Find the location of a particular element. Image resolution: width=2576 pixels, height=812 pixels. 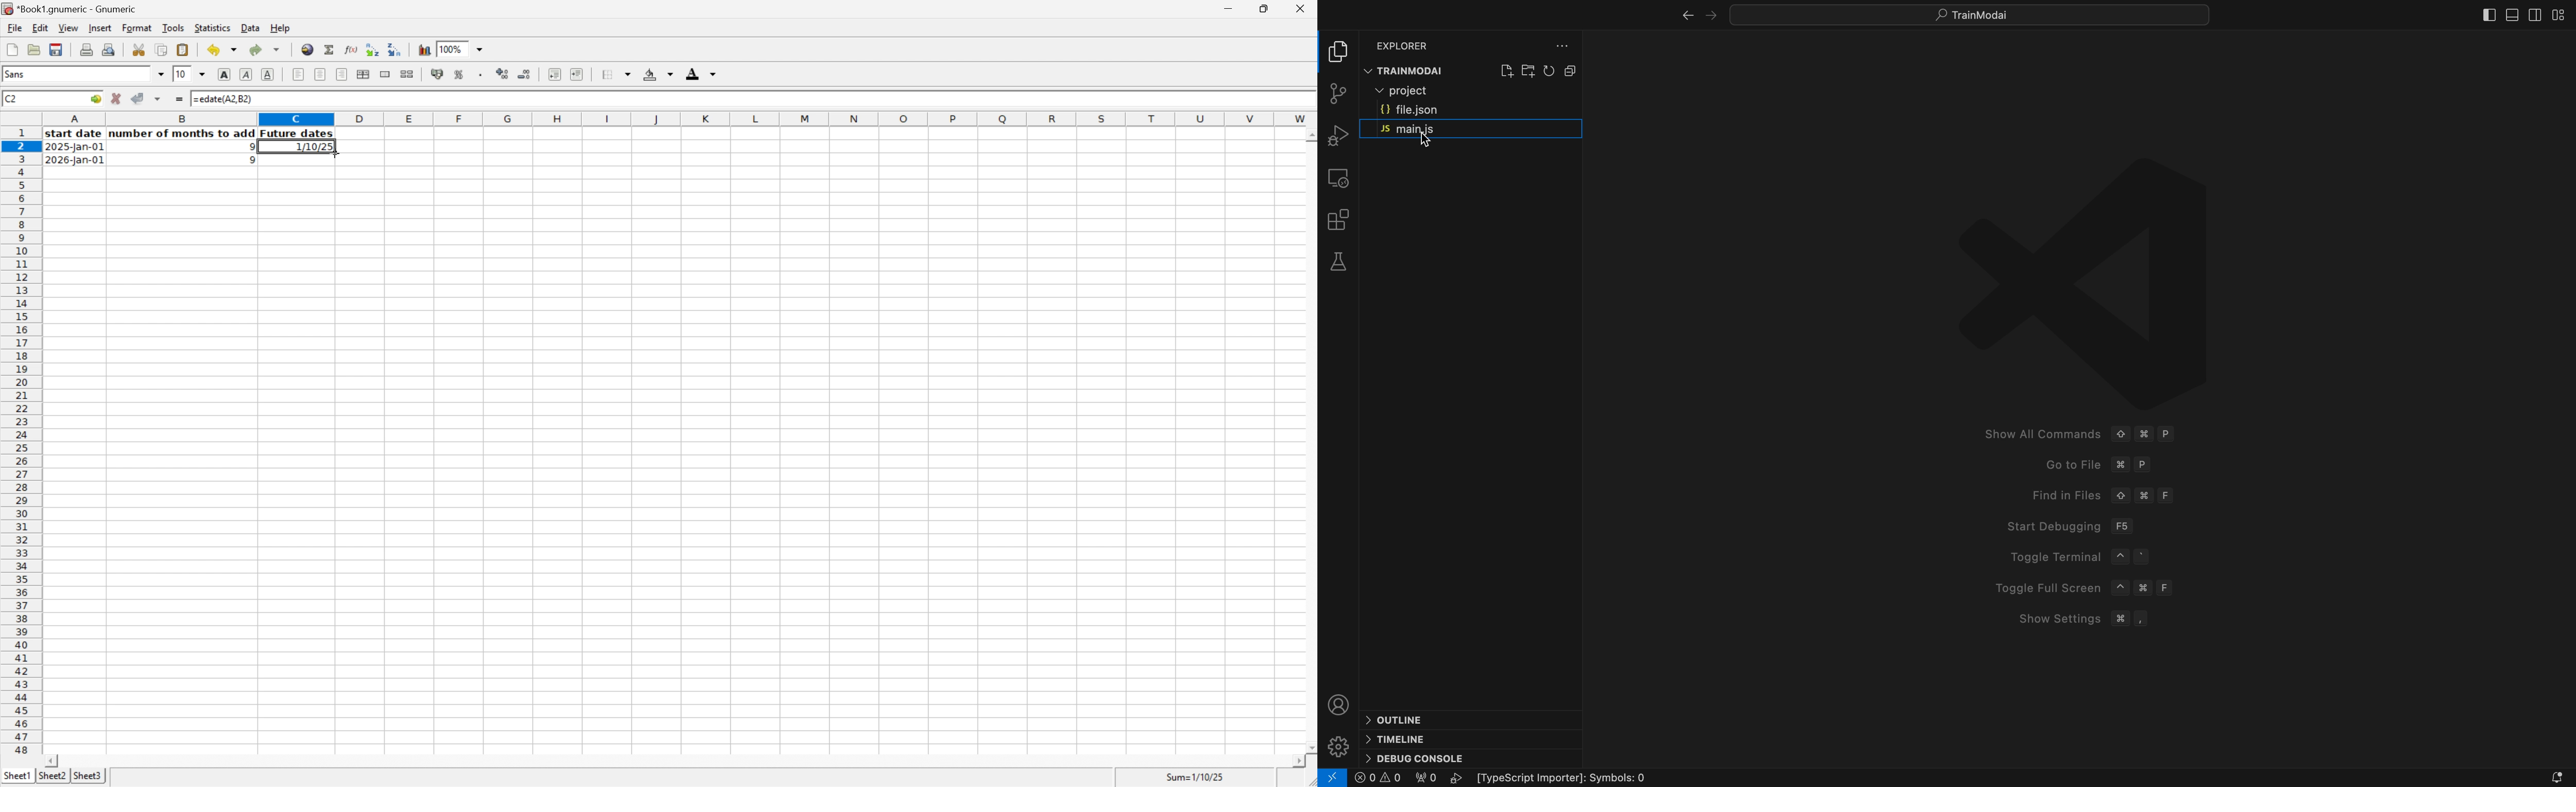

Data is located at coordinates (250, 27).